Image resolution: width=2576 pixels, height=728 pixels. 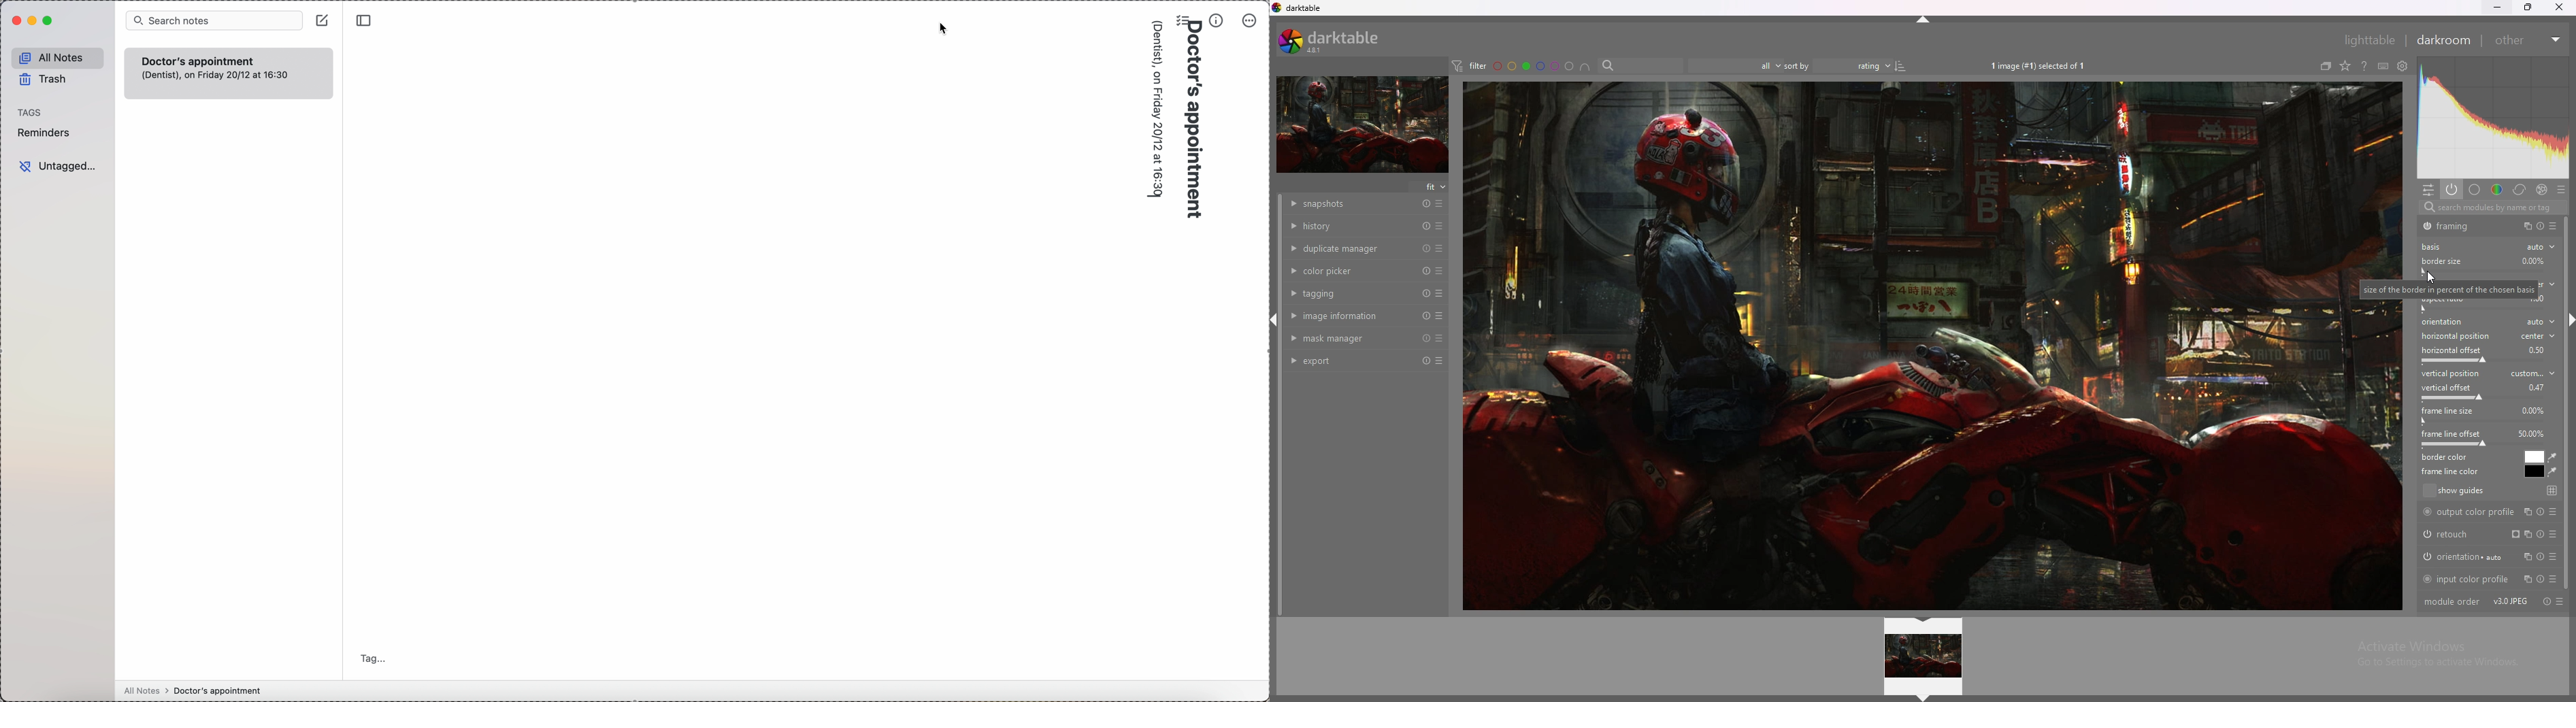 What do you see at coordinates (1441, 271) in the screenshot?
I see `presets` at bounding box center [1441, 271].